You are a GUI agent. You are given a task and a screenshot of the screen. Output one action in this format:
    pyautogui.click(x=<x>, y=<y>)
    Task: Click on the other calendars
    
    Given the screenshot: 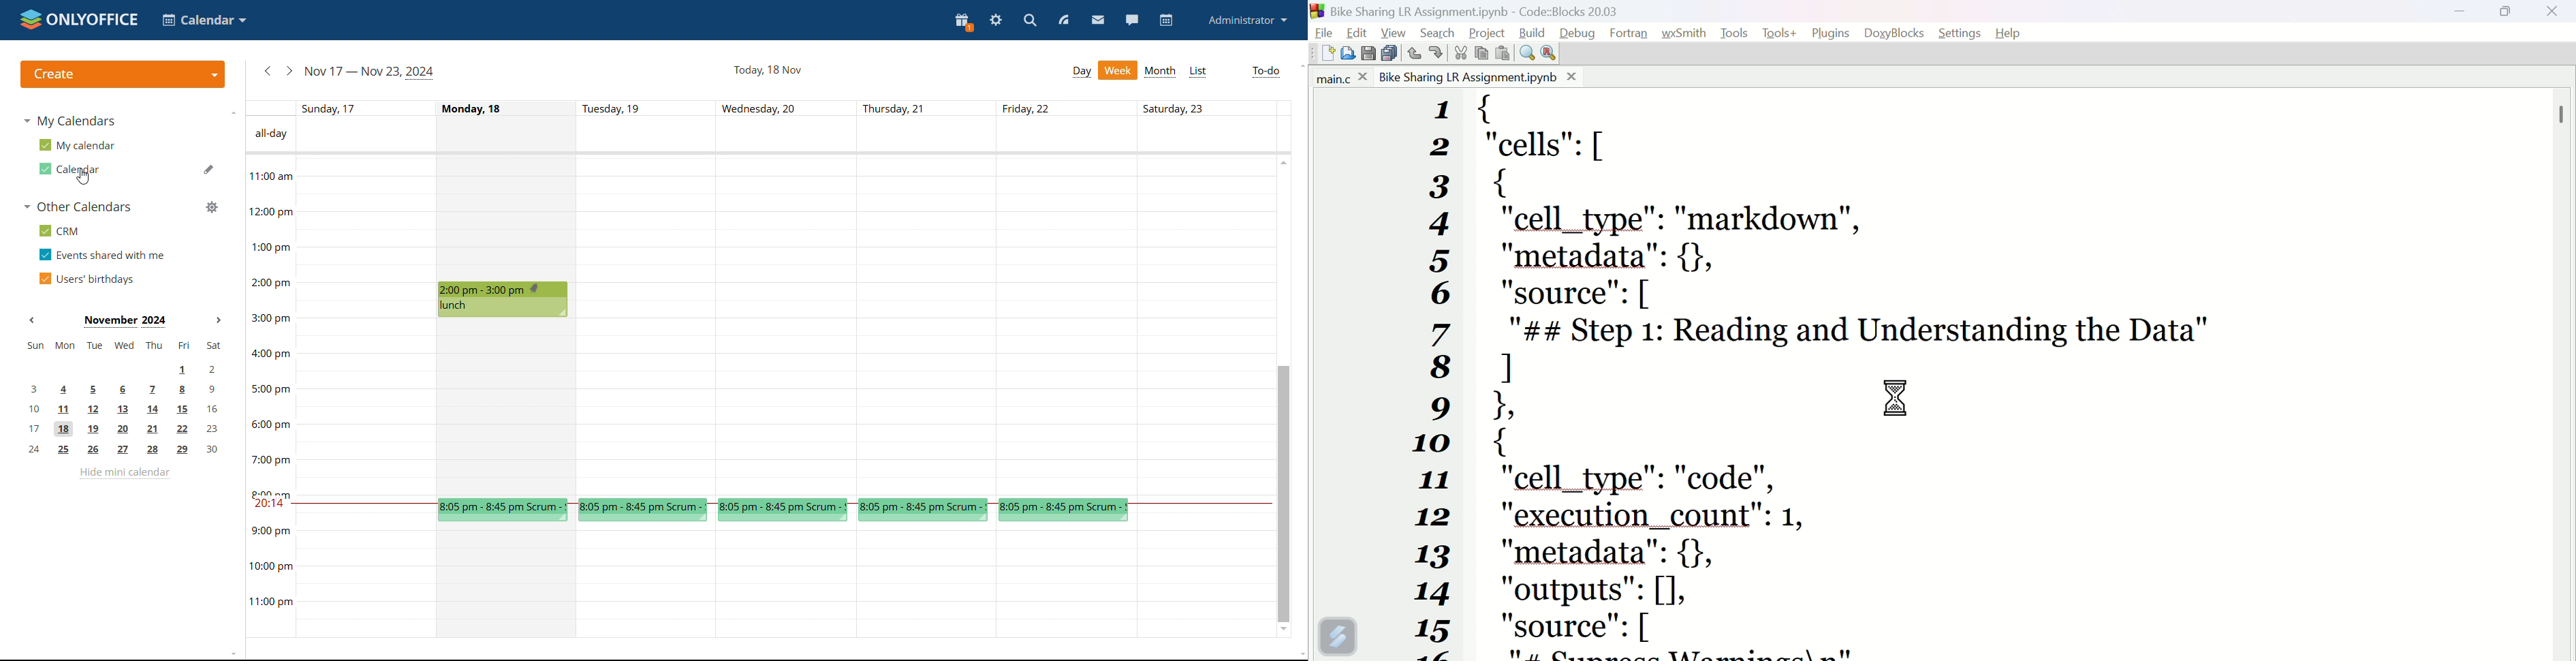 What is the action you would take?
    pyautogui.click(x=79, y=206)
    